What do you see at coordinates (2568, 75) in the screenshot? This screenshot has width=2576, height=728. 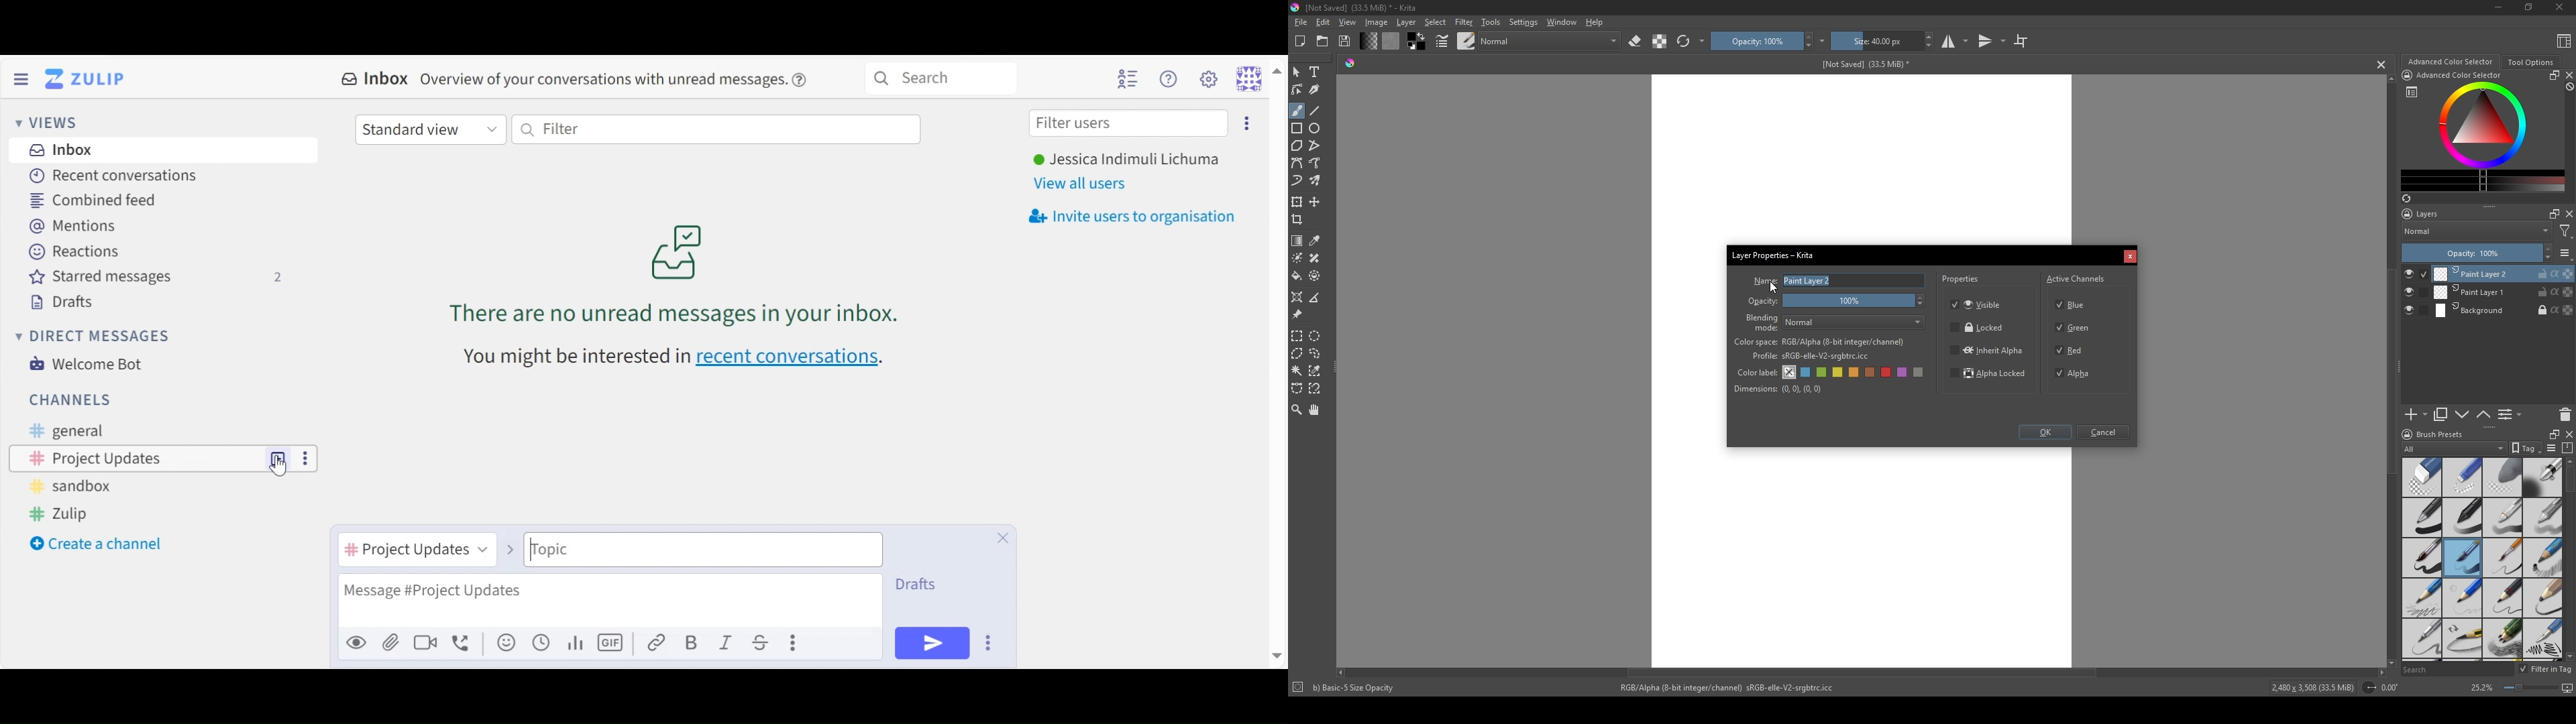 I see `close` at bounding box center [2568, 75].